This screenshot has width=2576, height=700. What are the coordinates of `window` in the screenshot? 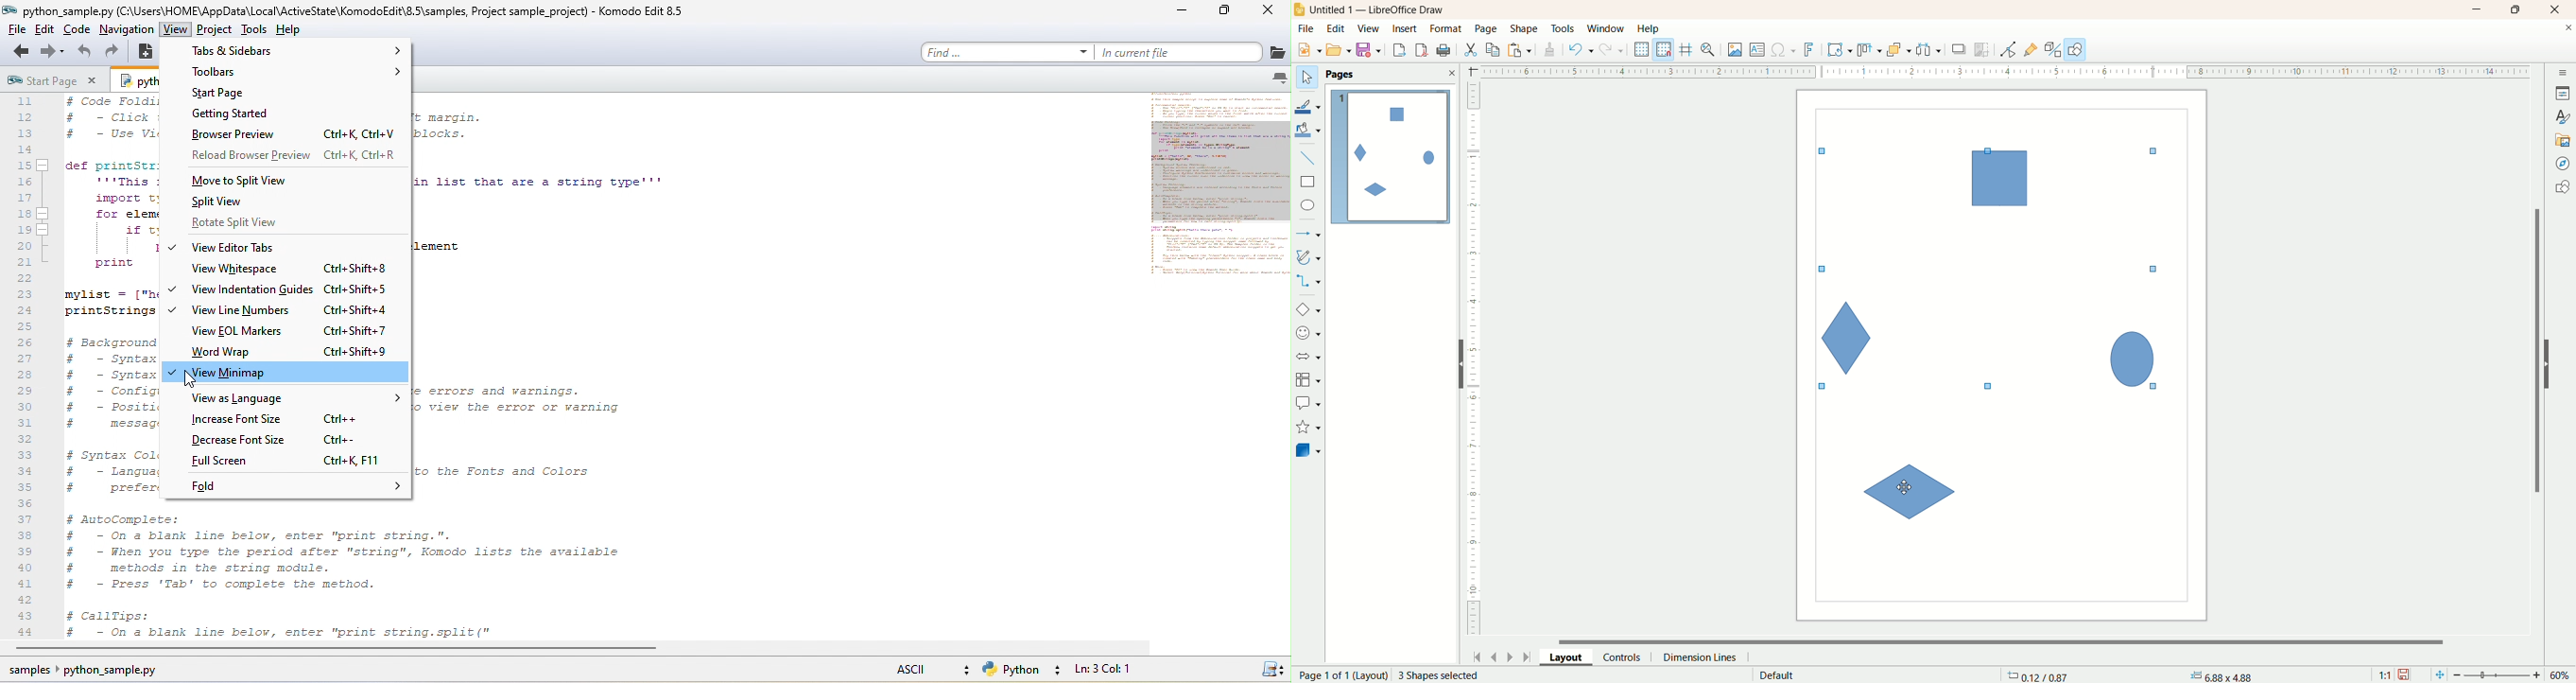 It's located at (1609, 29).